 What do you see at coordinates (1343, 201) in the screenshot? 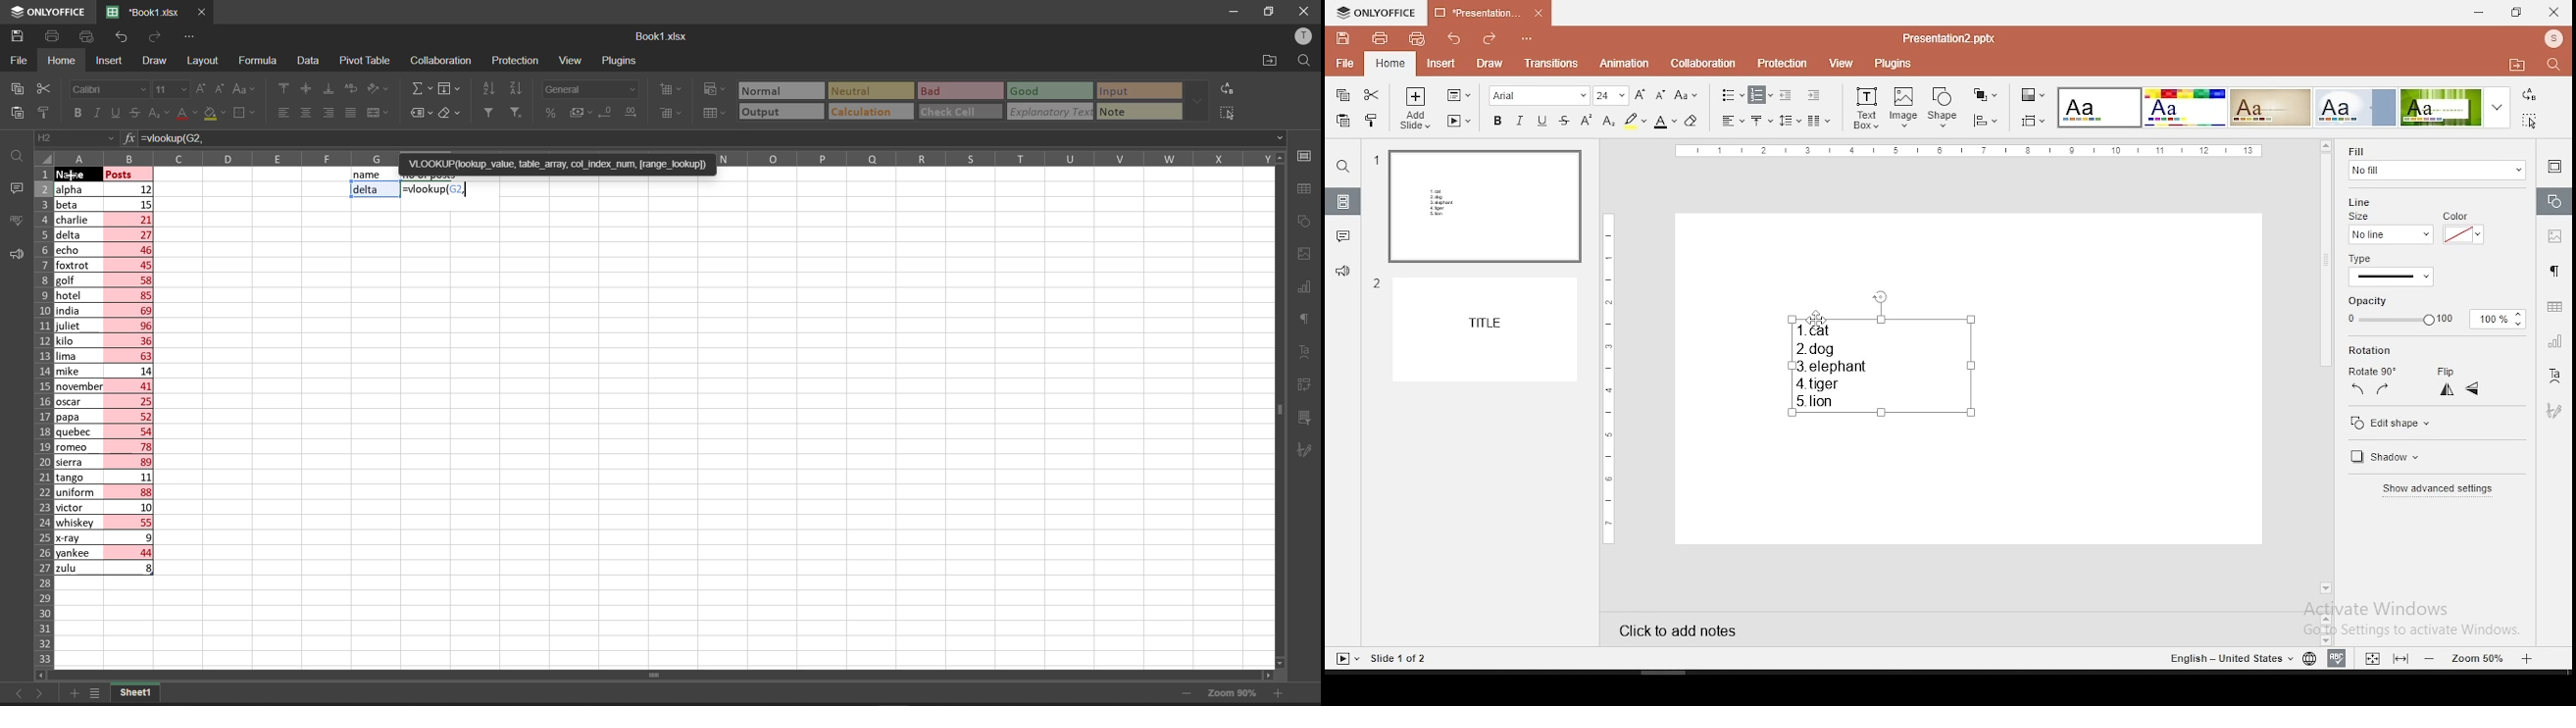
I see `slides` at bounding box center [1343, 201].